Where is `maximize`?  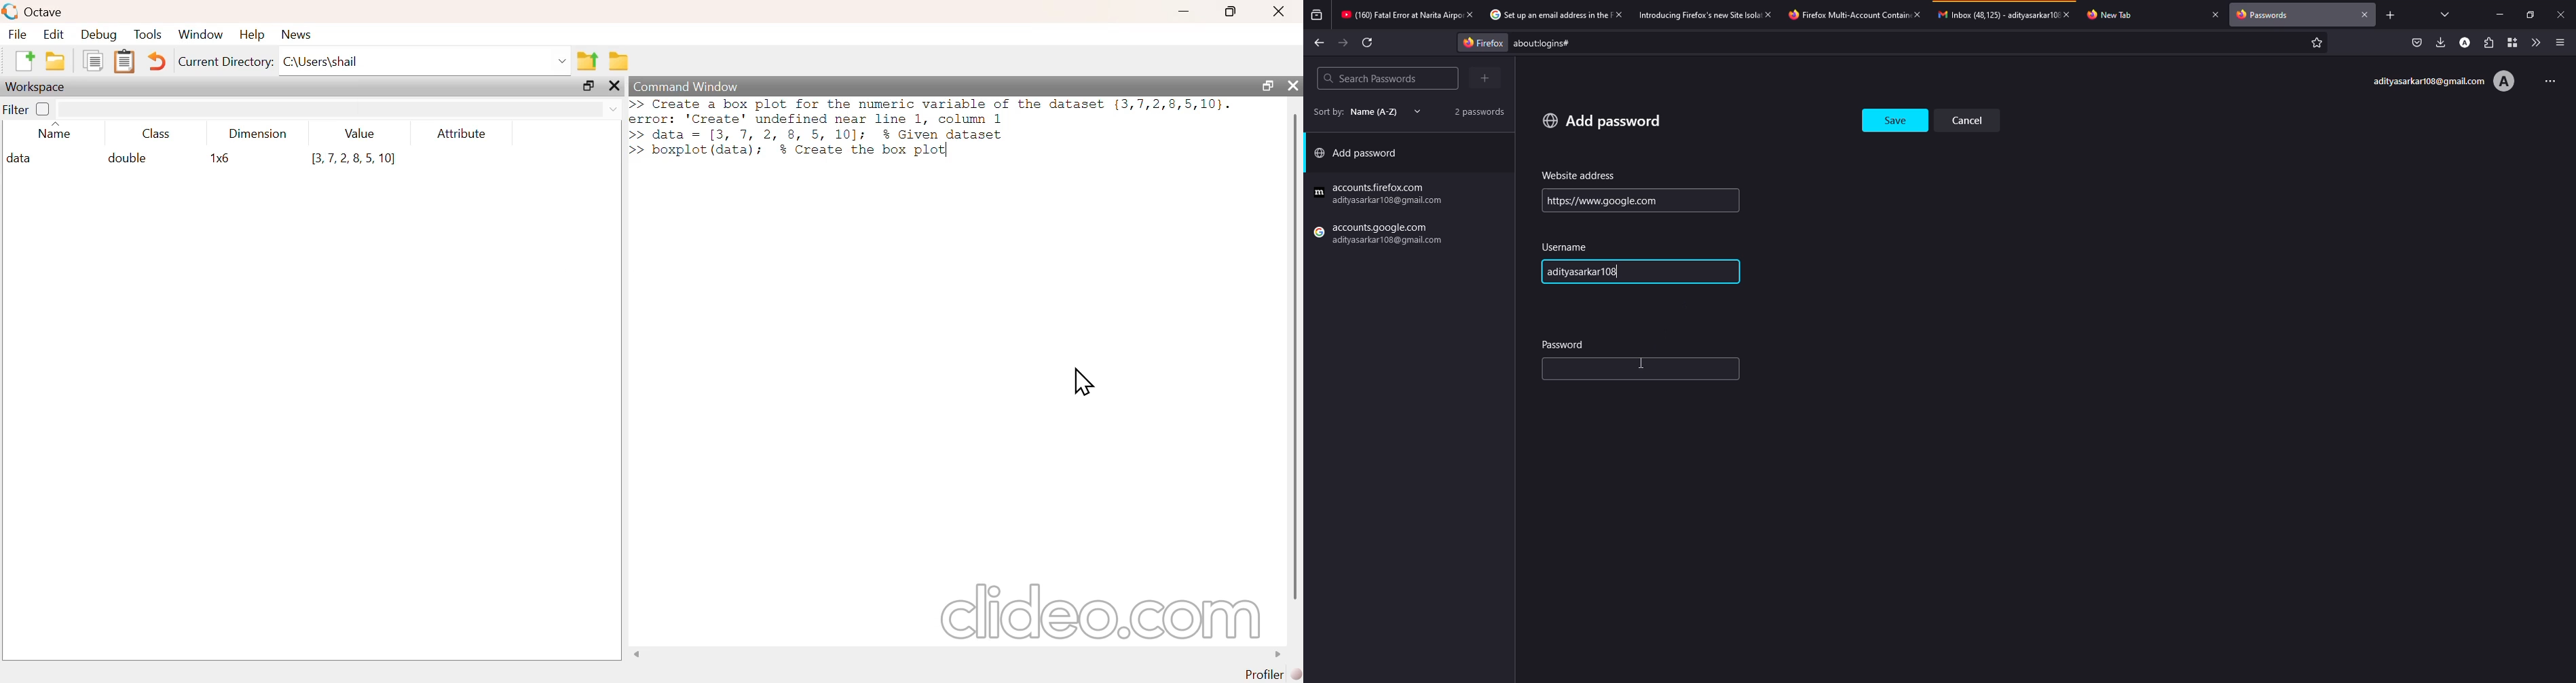
maximize is located at coordinates (584, 86).